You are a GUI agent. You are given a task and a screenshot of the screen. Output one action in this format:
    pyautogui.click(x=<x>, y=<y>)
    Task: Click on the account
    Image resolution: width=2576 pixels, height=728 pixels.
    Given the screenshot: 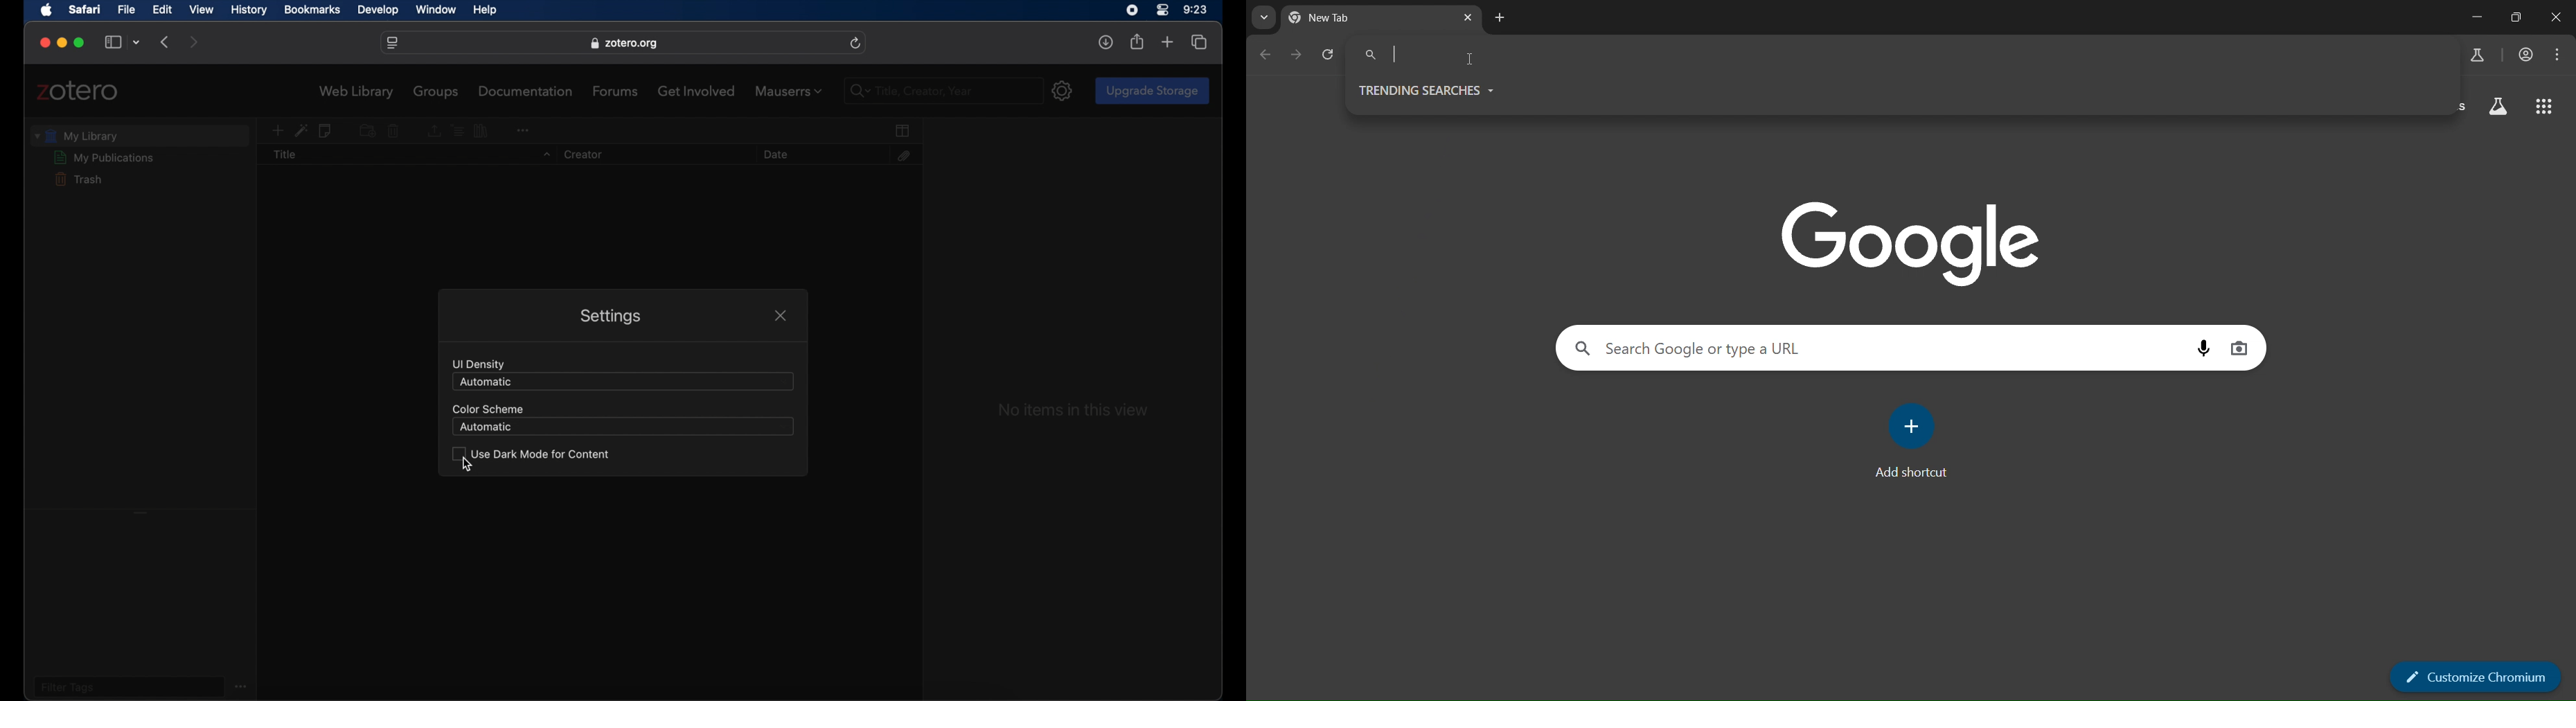 What is the action you would take?
    pyautogui.click(x=2526, y=57)
    